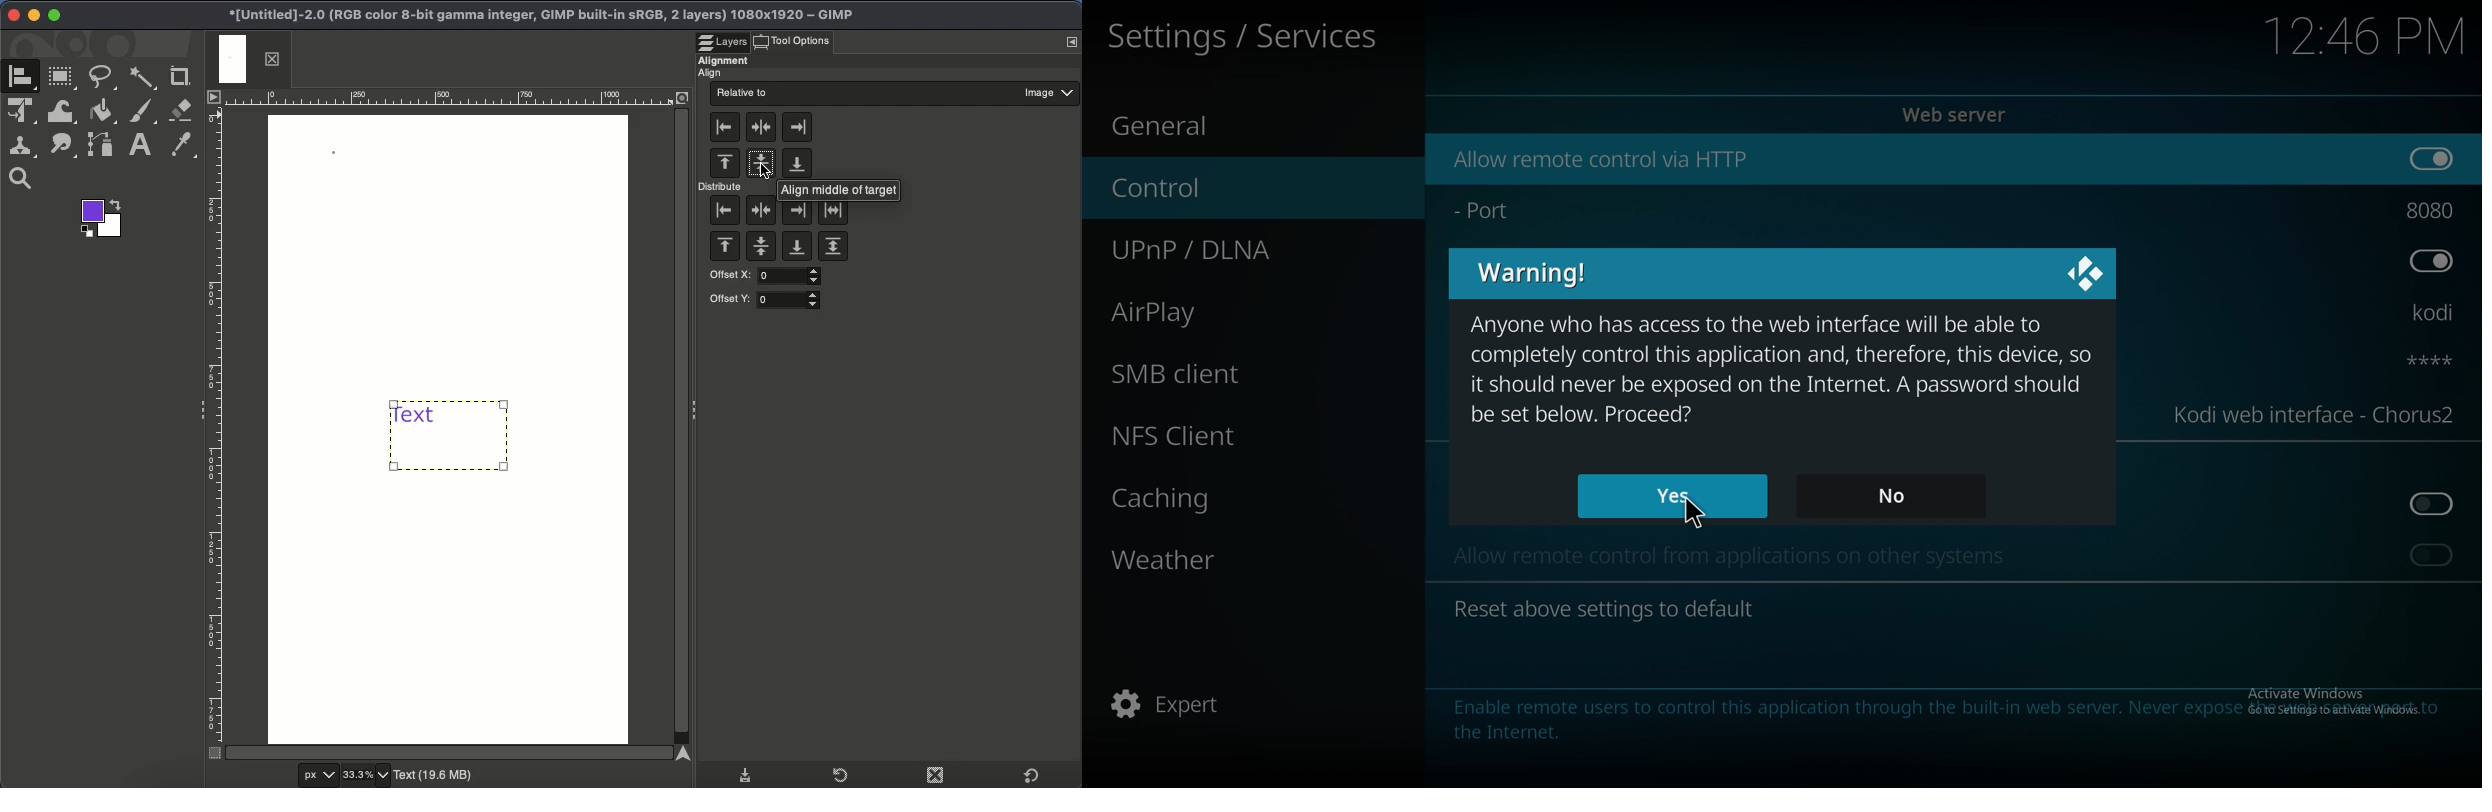 This screenshot has height=812, width=2492. I want to click on warning, so click(1539, 271).